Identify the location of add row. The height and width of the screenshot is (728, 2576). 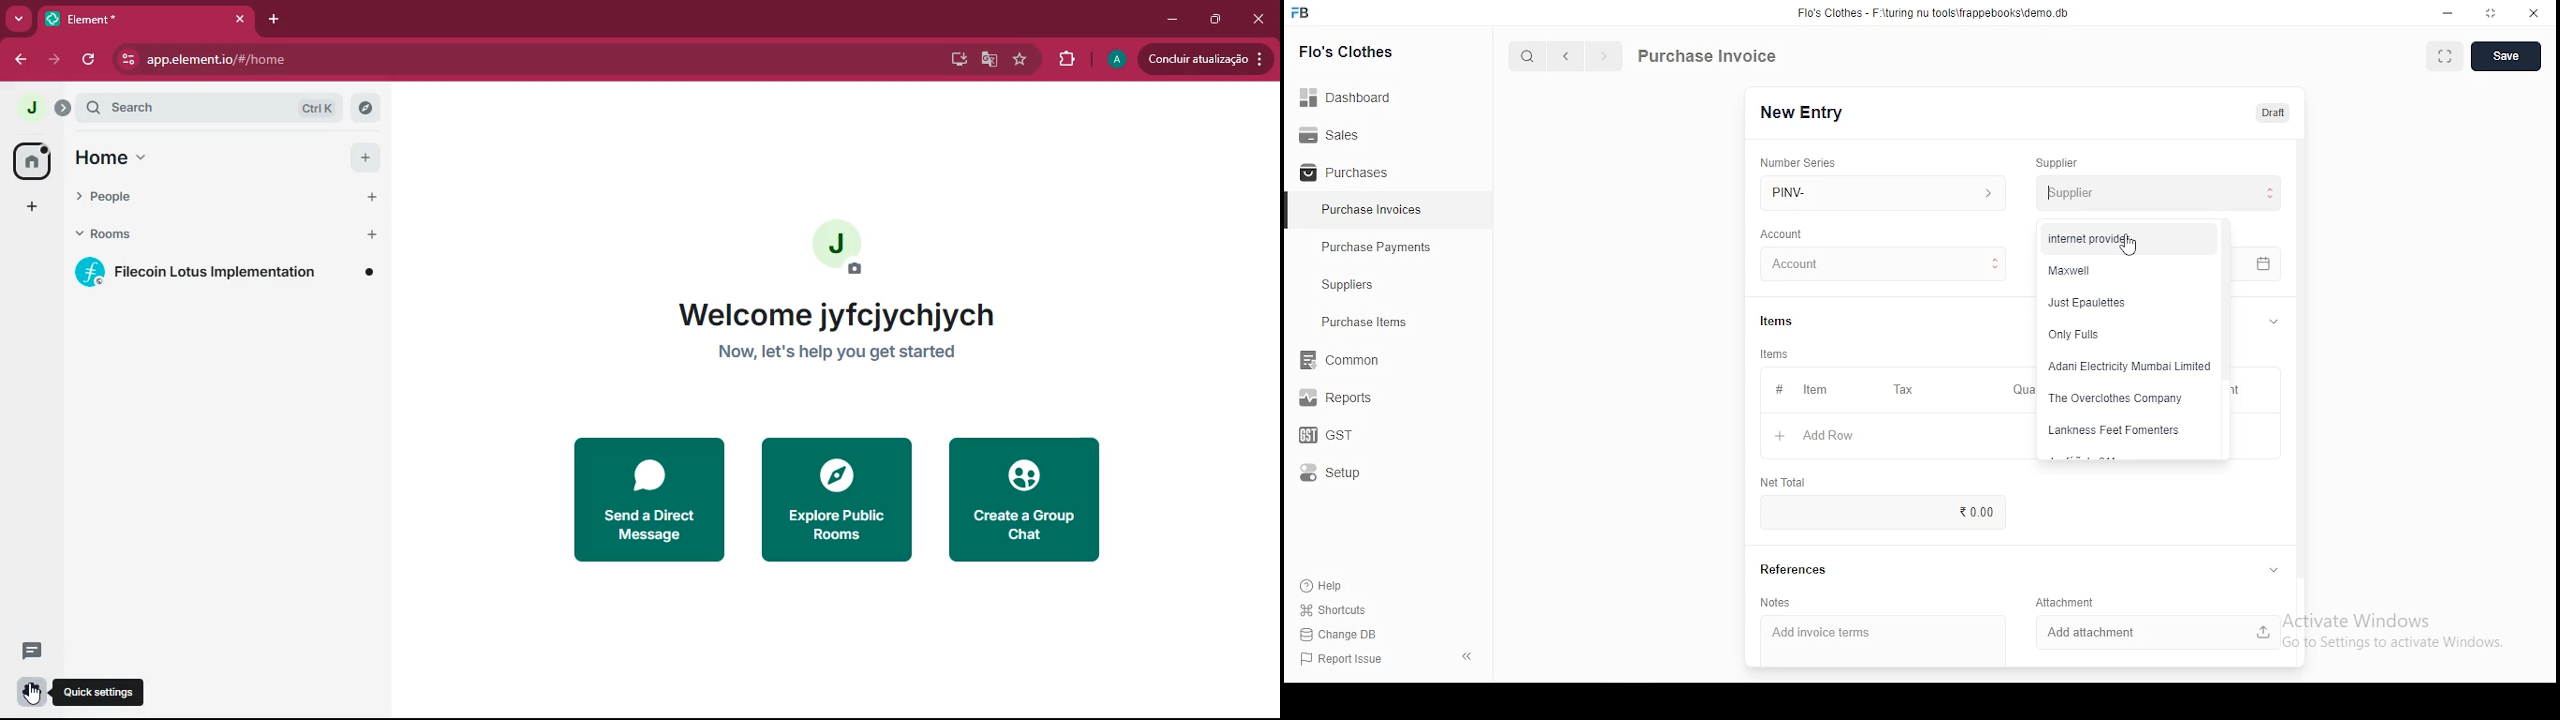
(1831, 436).